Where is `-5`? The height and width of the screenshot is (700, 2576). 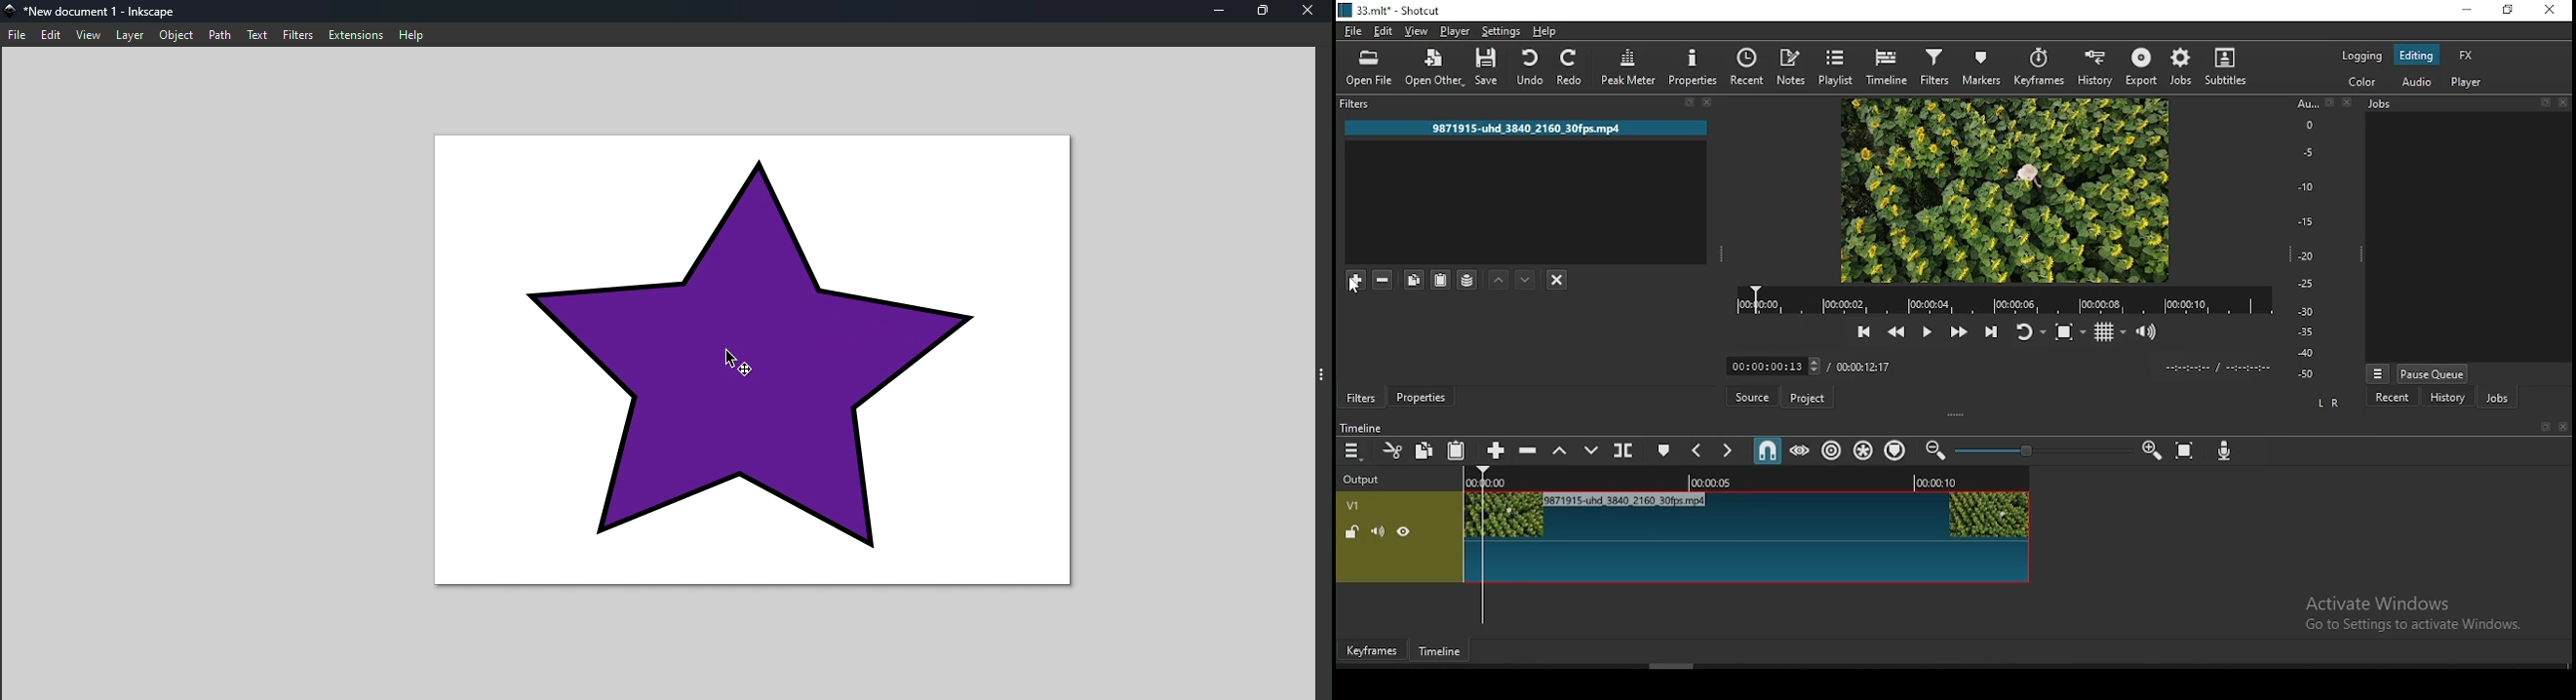
-5 is located at coordinates (2311, 151).